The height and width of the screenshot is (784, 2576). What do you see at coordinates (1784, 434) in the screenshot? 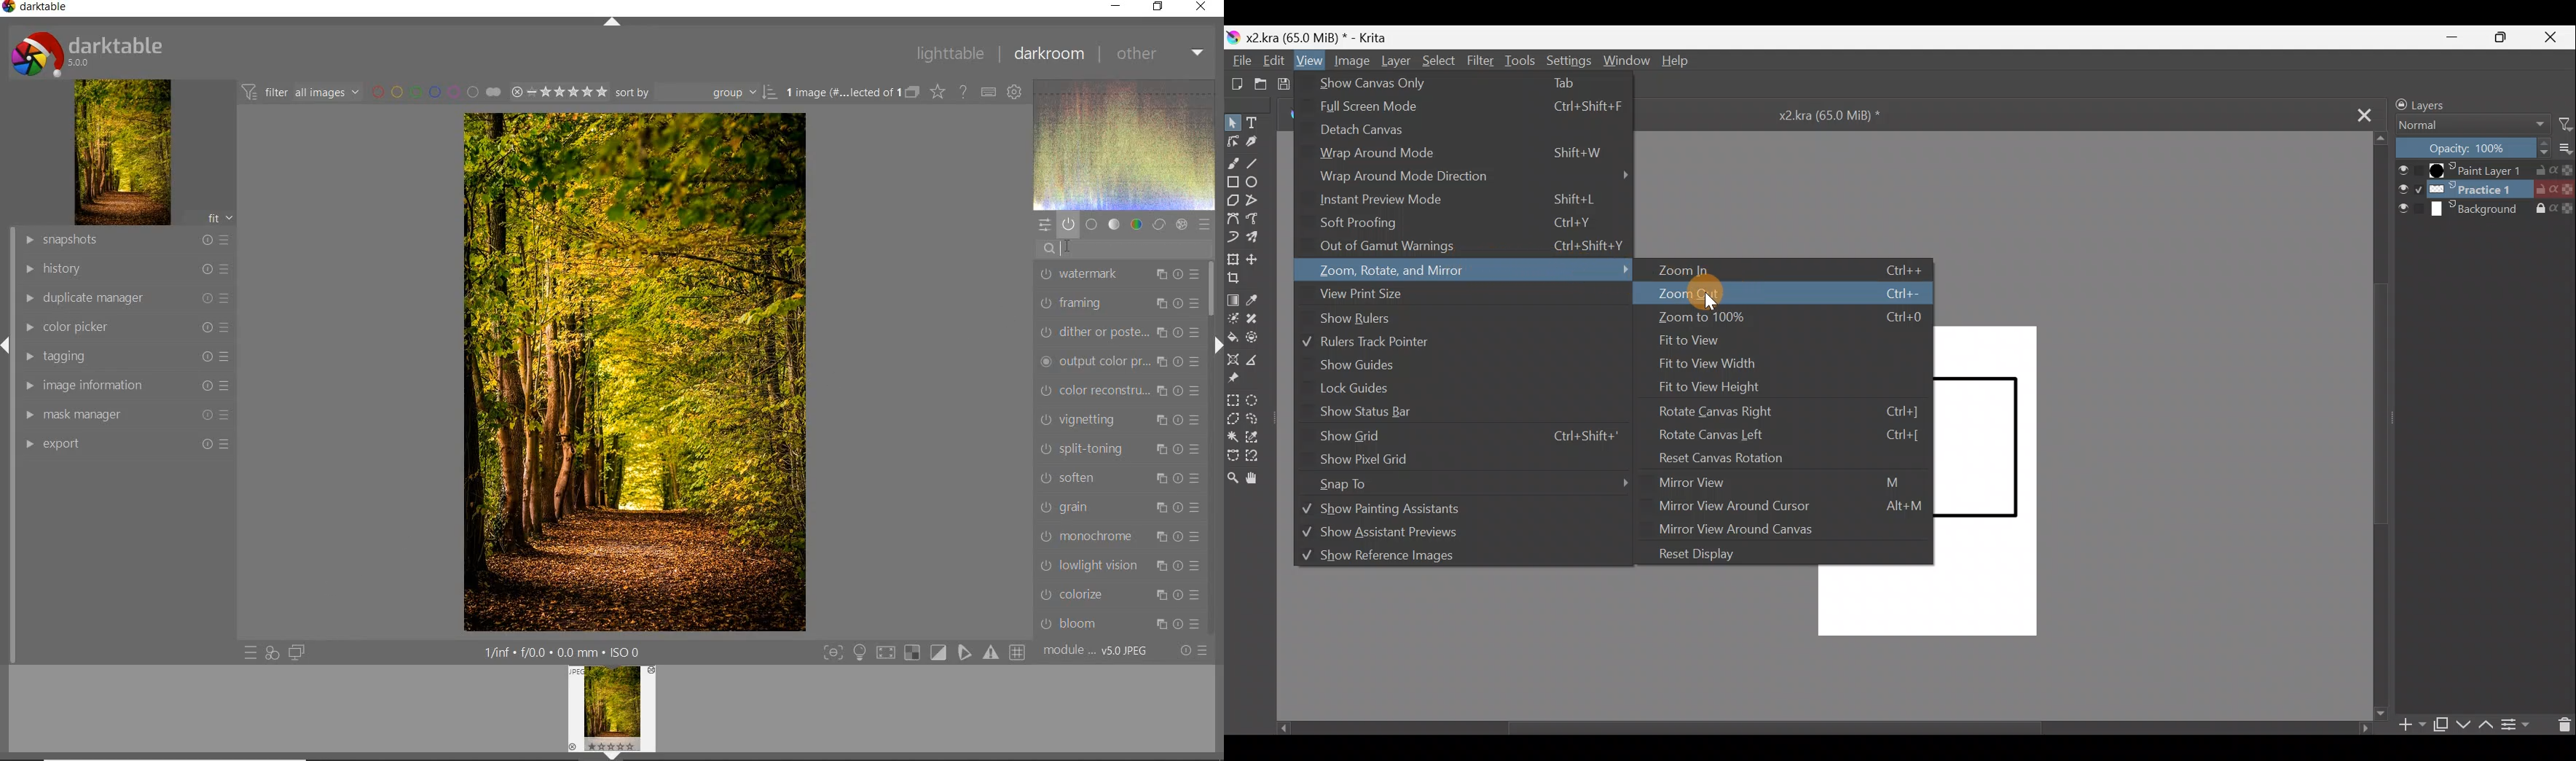
I see `Rotate canvas left` at bounding box center [1784, 434].